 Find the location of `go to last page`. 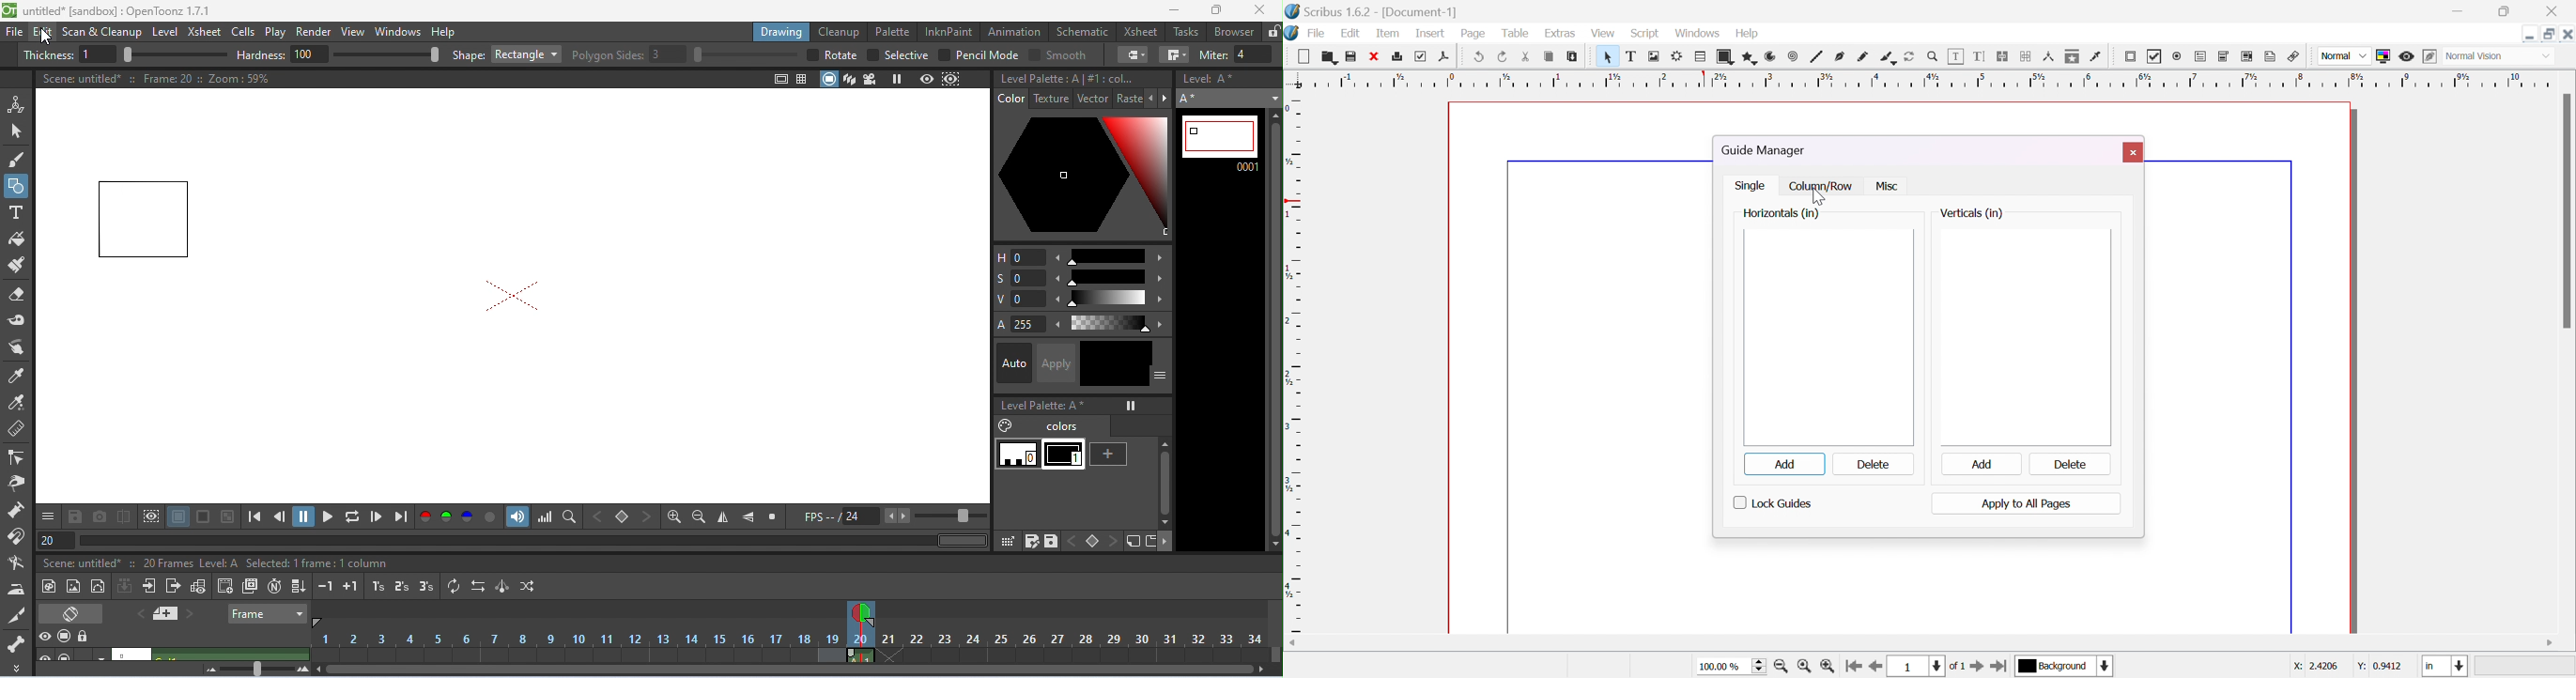

go to last page is located at coordinates (2002, 665).